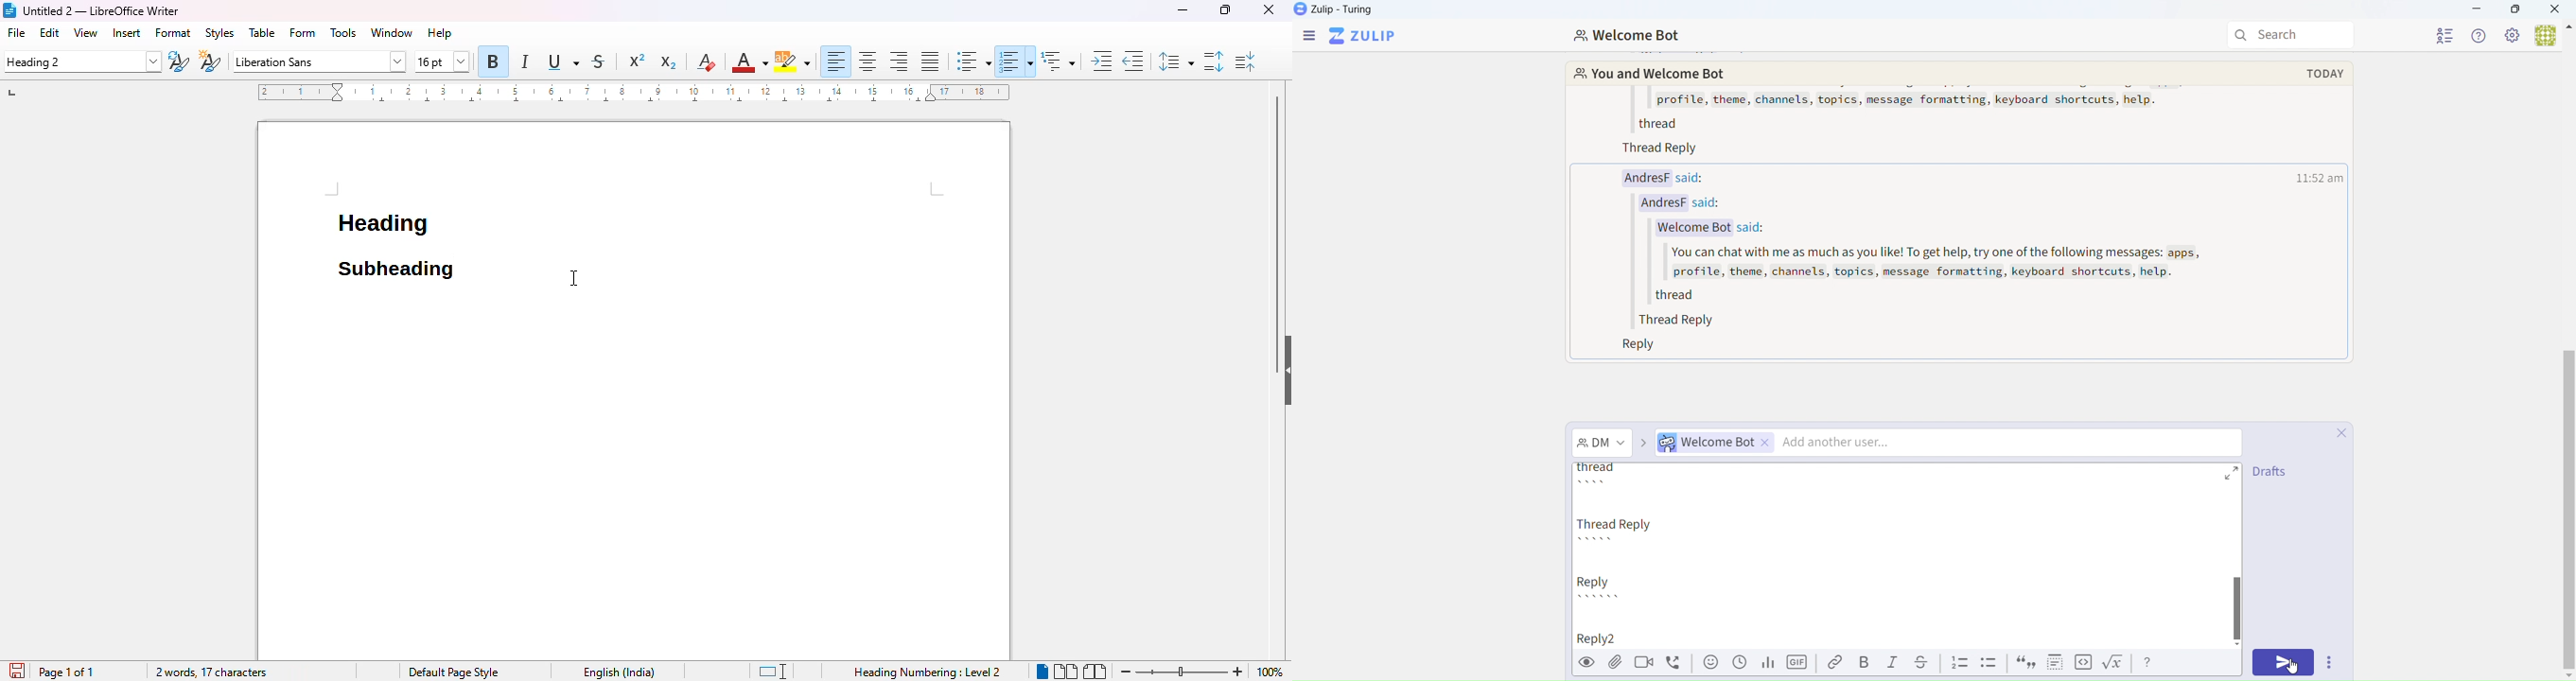 The image size is (2576, 700). Describe the element at coordinates (974, 61) in the screenshot. I see `toggle unordered list` at that location.